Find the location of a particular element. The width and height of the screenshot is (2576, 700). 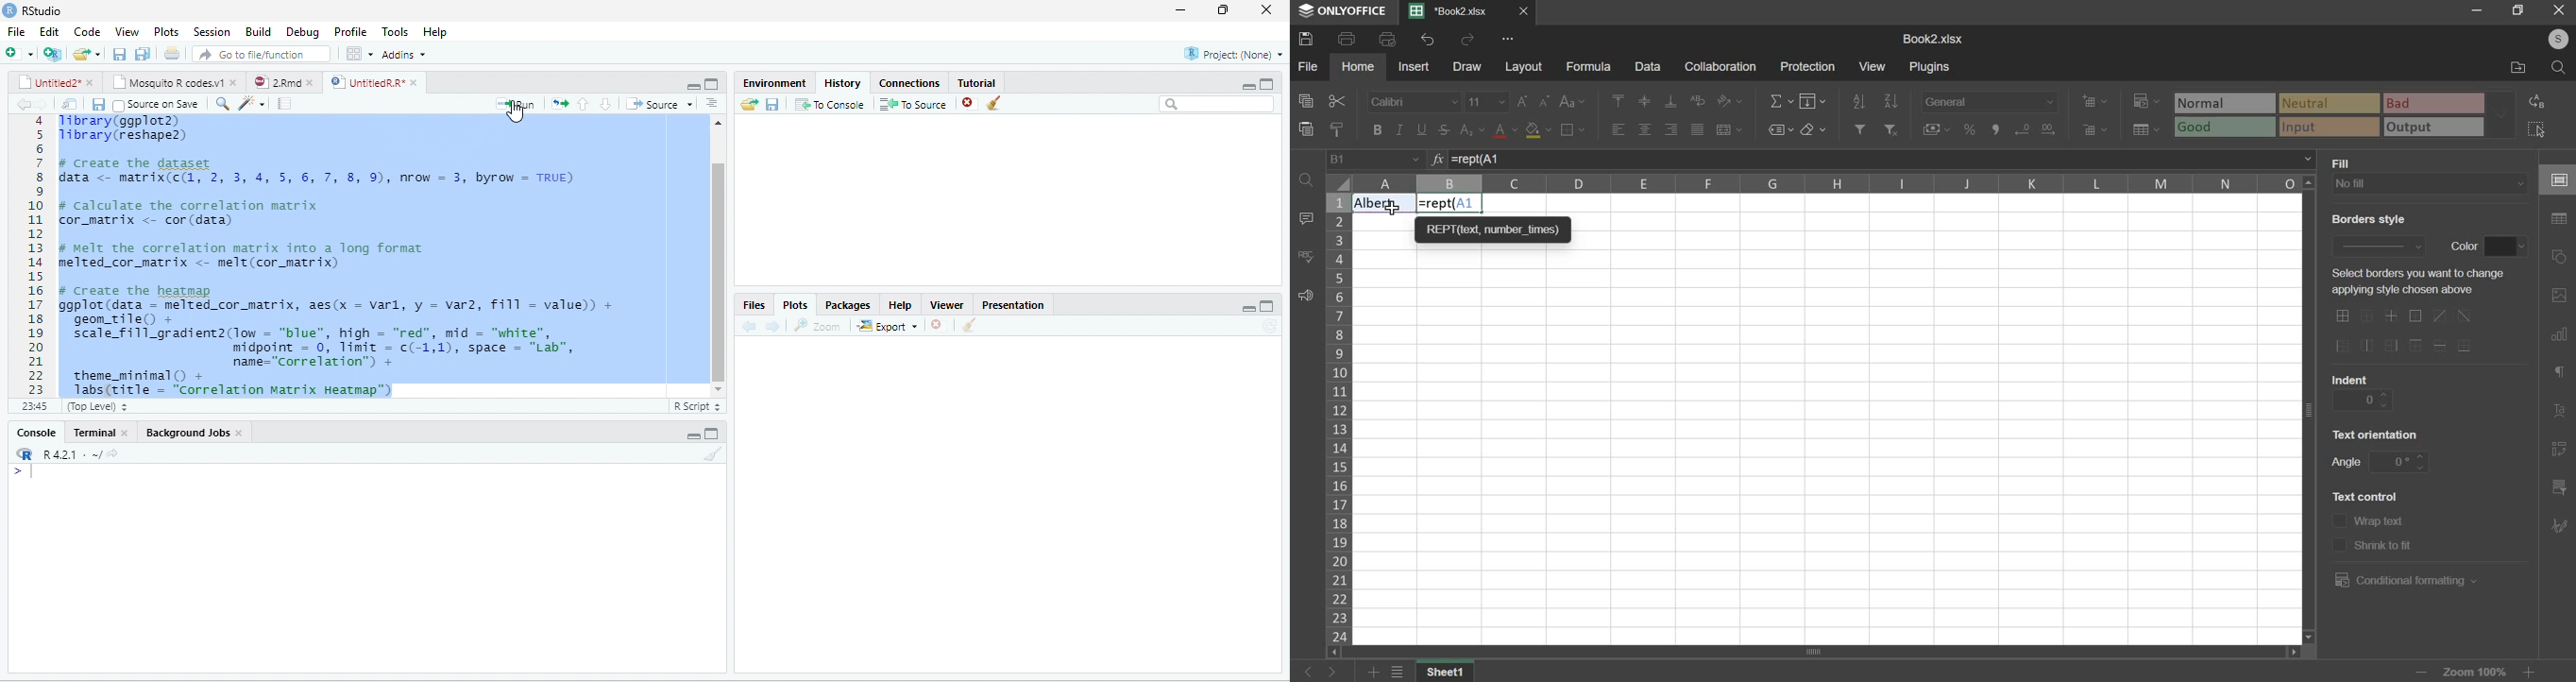

maximize is located at coordinates (713, 434).